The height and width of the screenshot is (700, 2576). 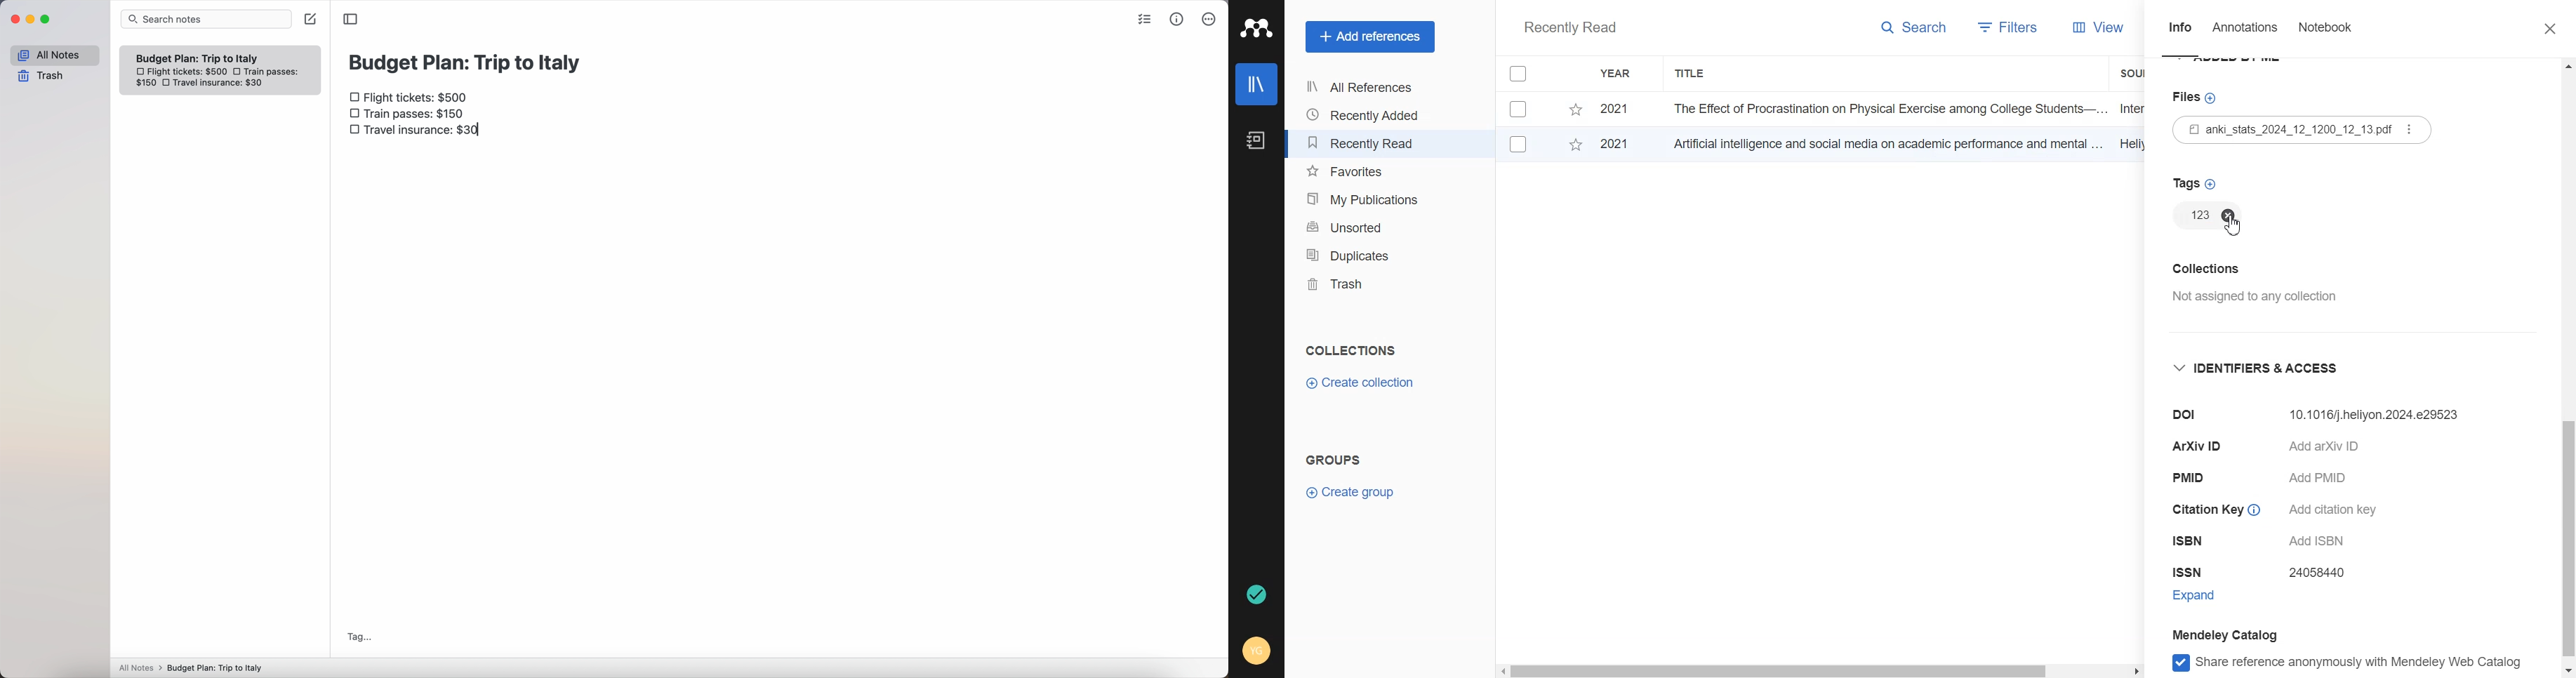 I want to click on All notes > Budget Plan: Trip to Italy, so click(x=195, y=667).